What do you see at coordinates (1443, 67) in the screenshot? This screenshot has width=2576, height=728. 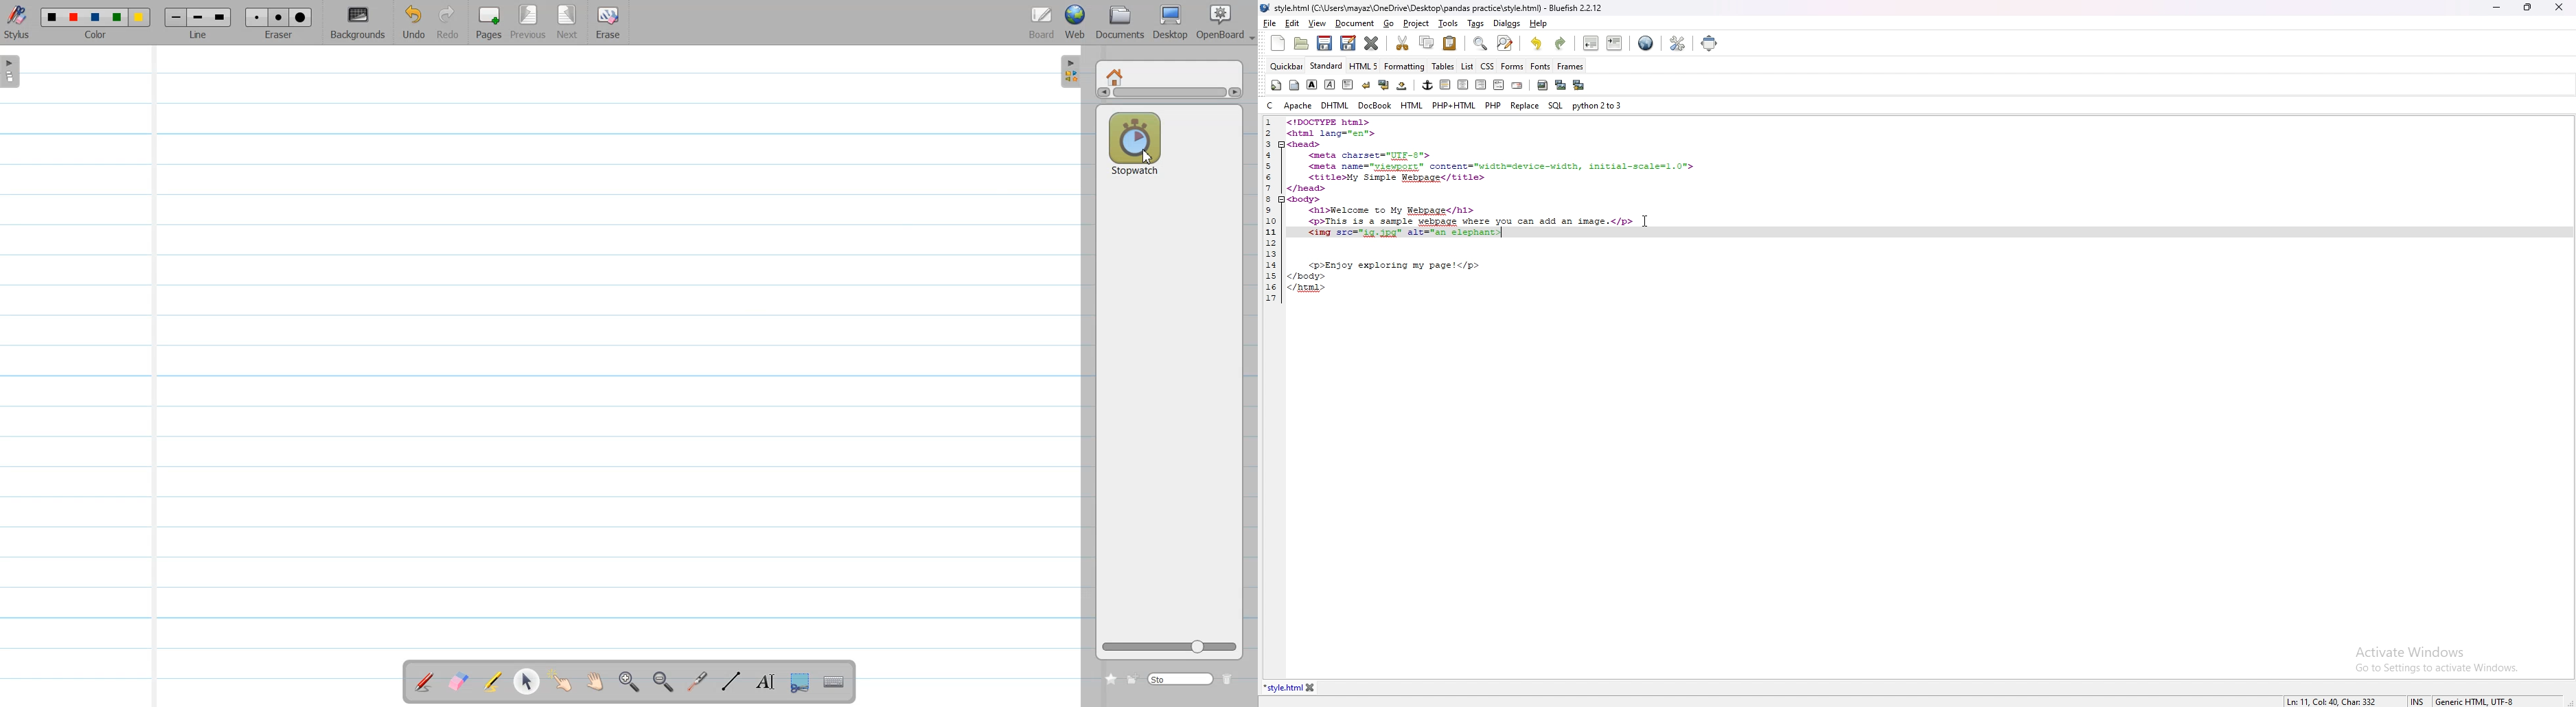 I see `tables` at bounding box center [1443, 67].